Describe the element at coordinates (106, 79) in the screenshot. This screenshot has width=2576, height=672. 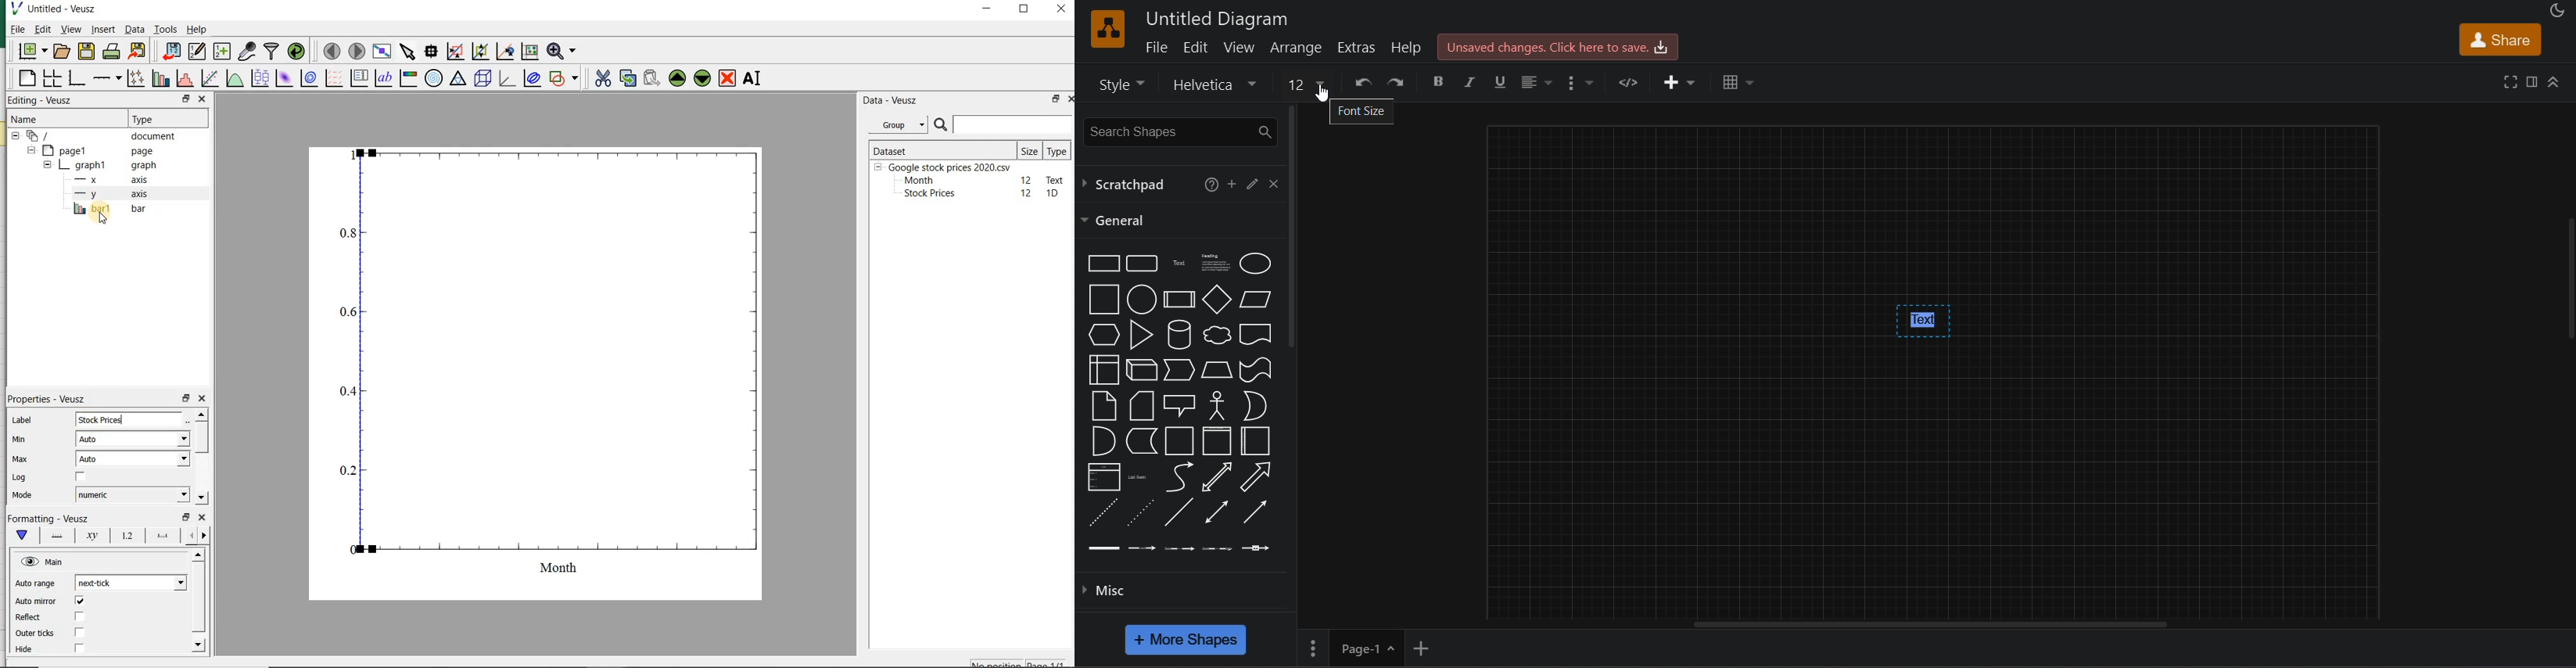
I see `add an axis to the plot` at that location.